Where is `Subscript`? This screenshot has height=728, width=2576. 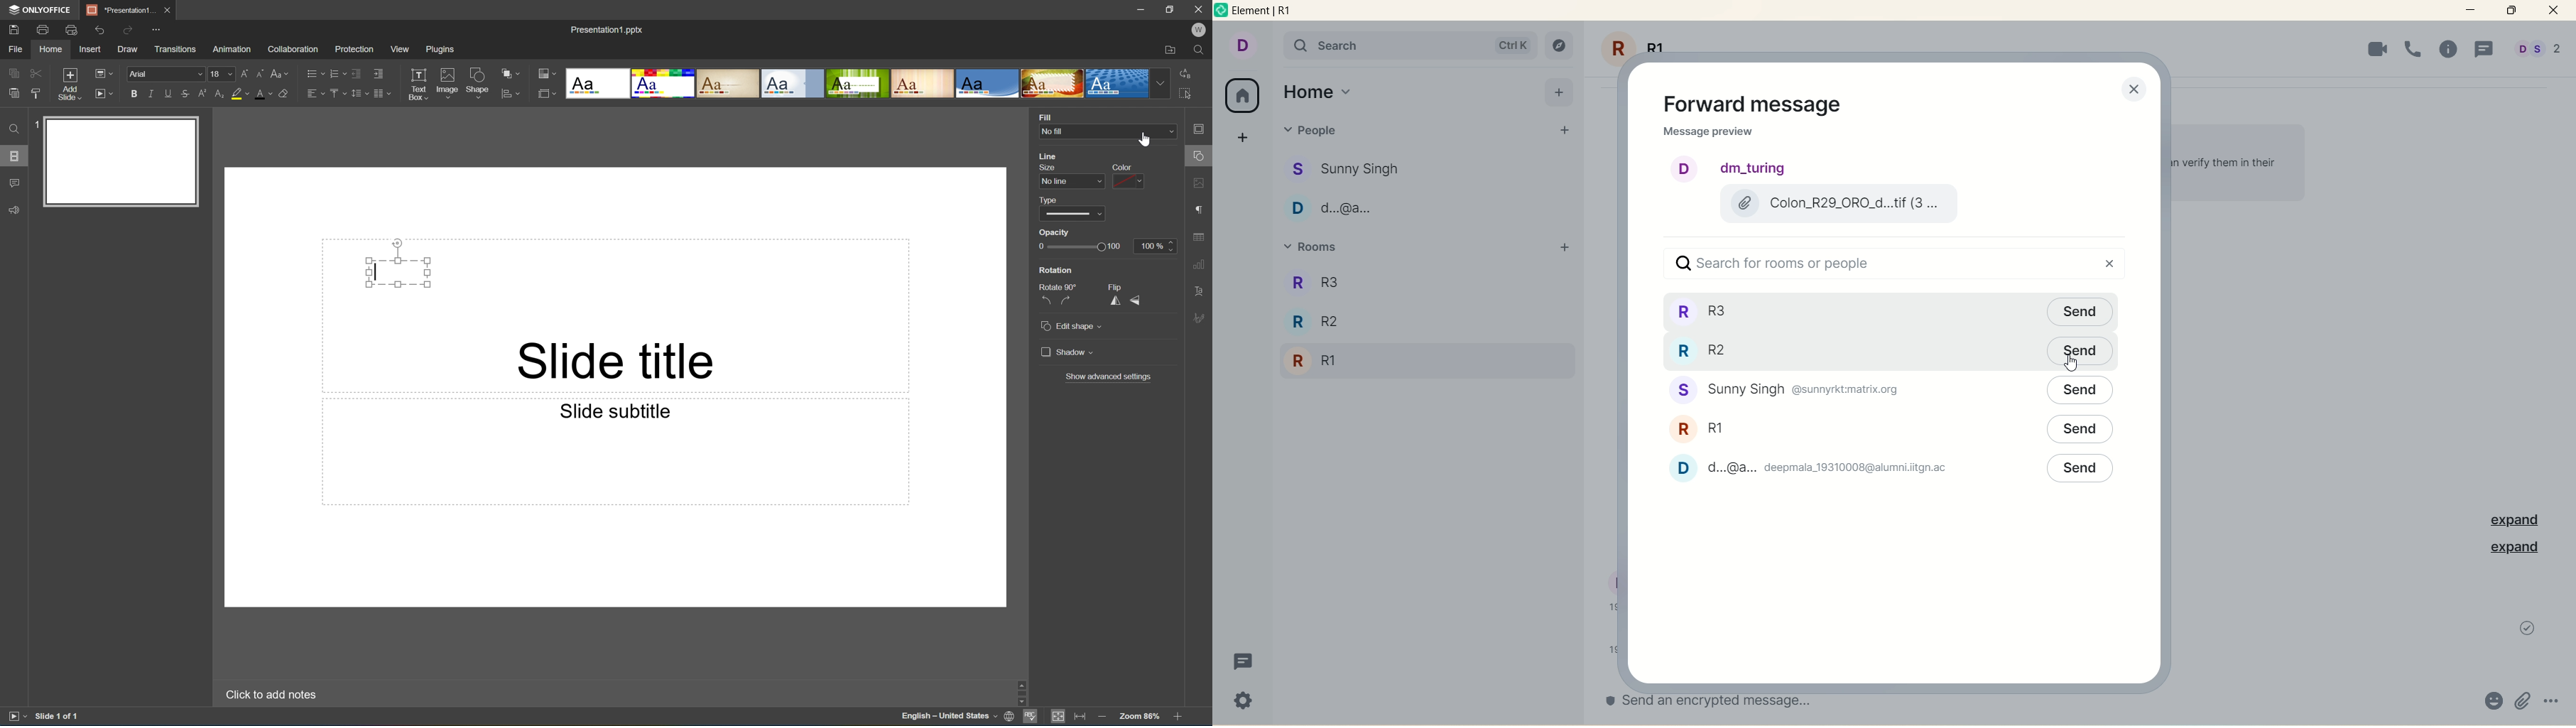 Subscript is located at coordinates (217, 94).